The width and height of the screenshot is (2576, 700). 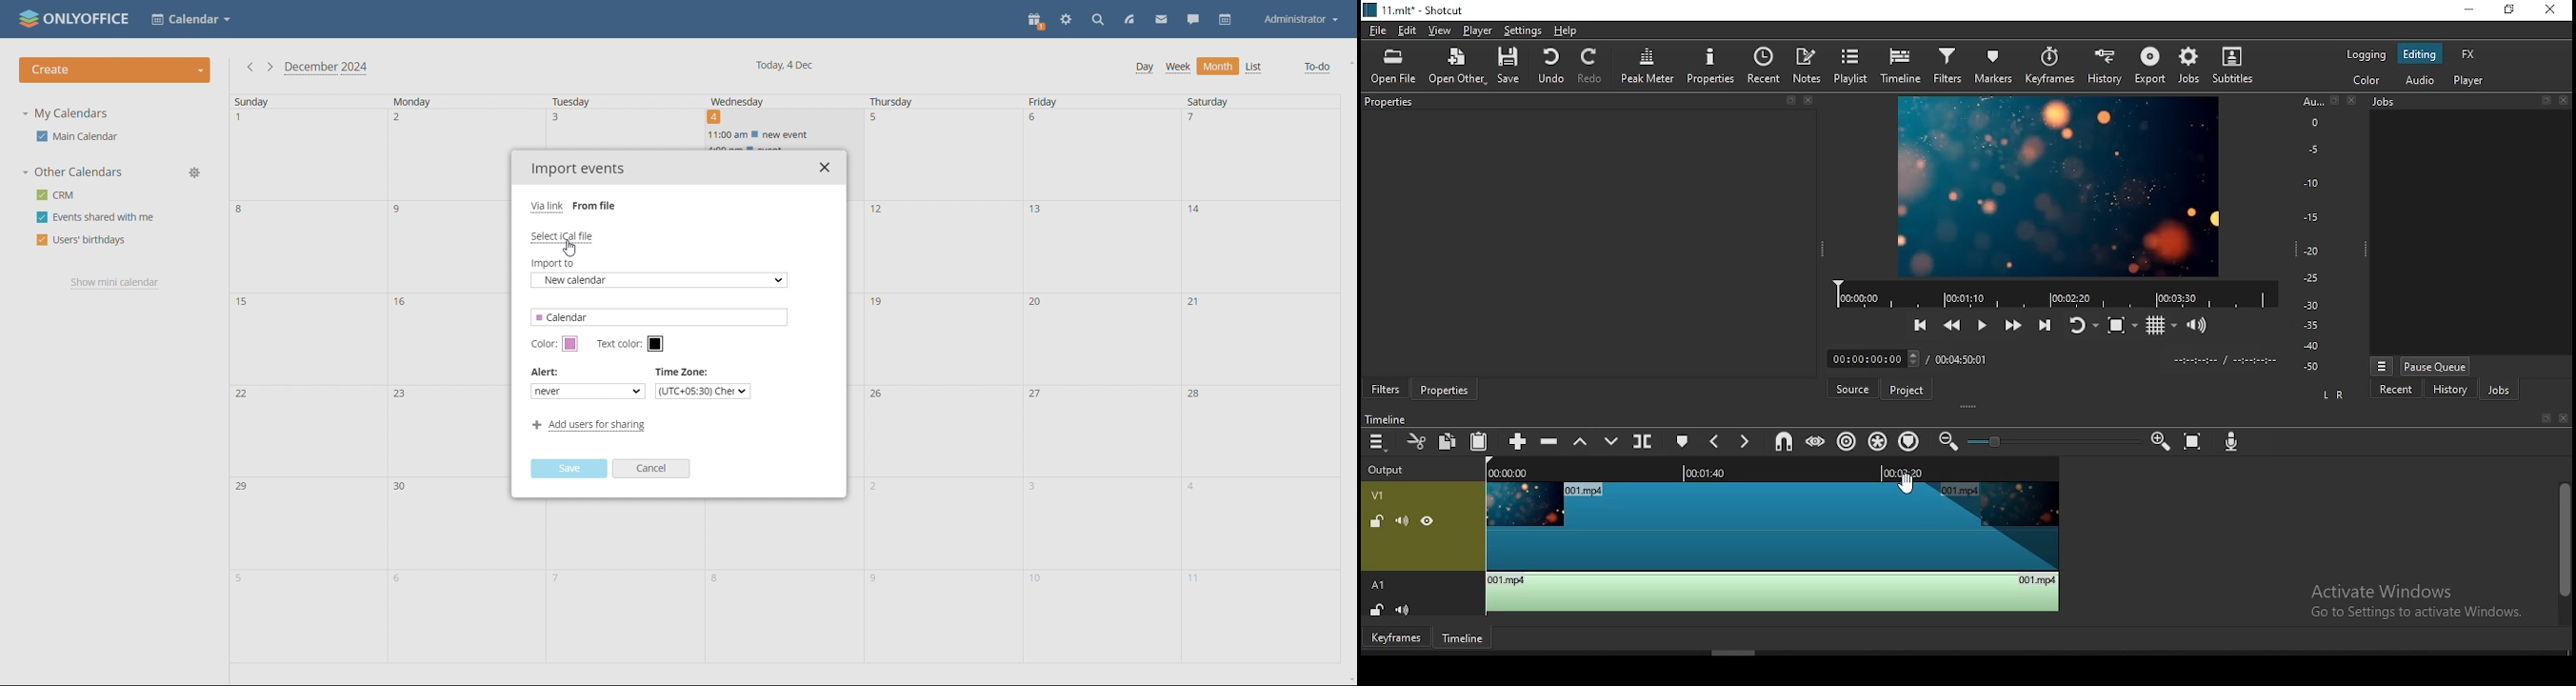 I want to click on overwrite, so click(x=1611, y=440).